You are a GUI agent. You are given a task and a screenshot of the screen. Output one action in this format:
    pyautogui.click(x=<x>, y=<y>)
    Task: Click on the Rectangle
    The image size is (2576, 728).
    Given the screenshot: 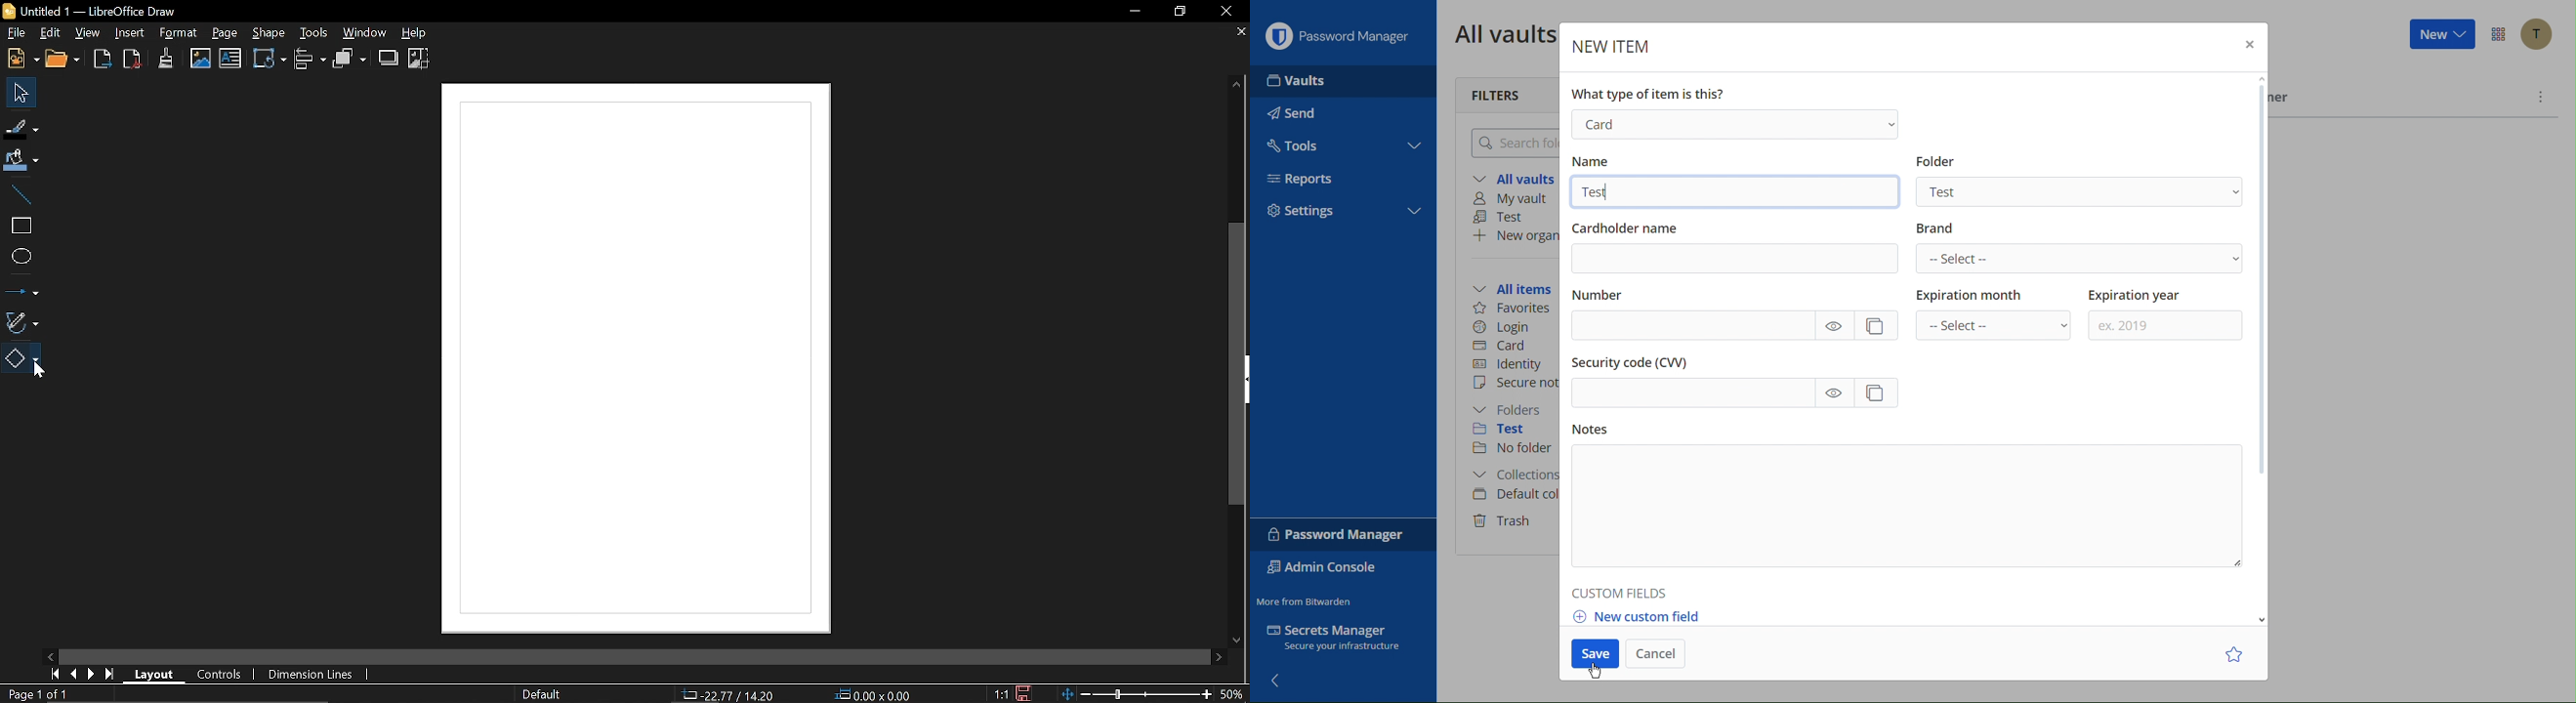 What is the action you would take?
    pyautogui.click(x=20, y=226)
    